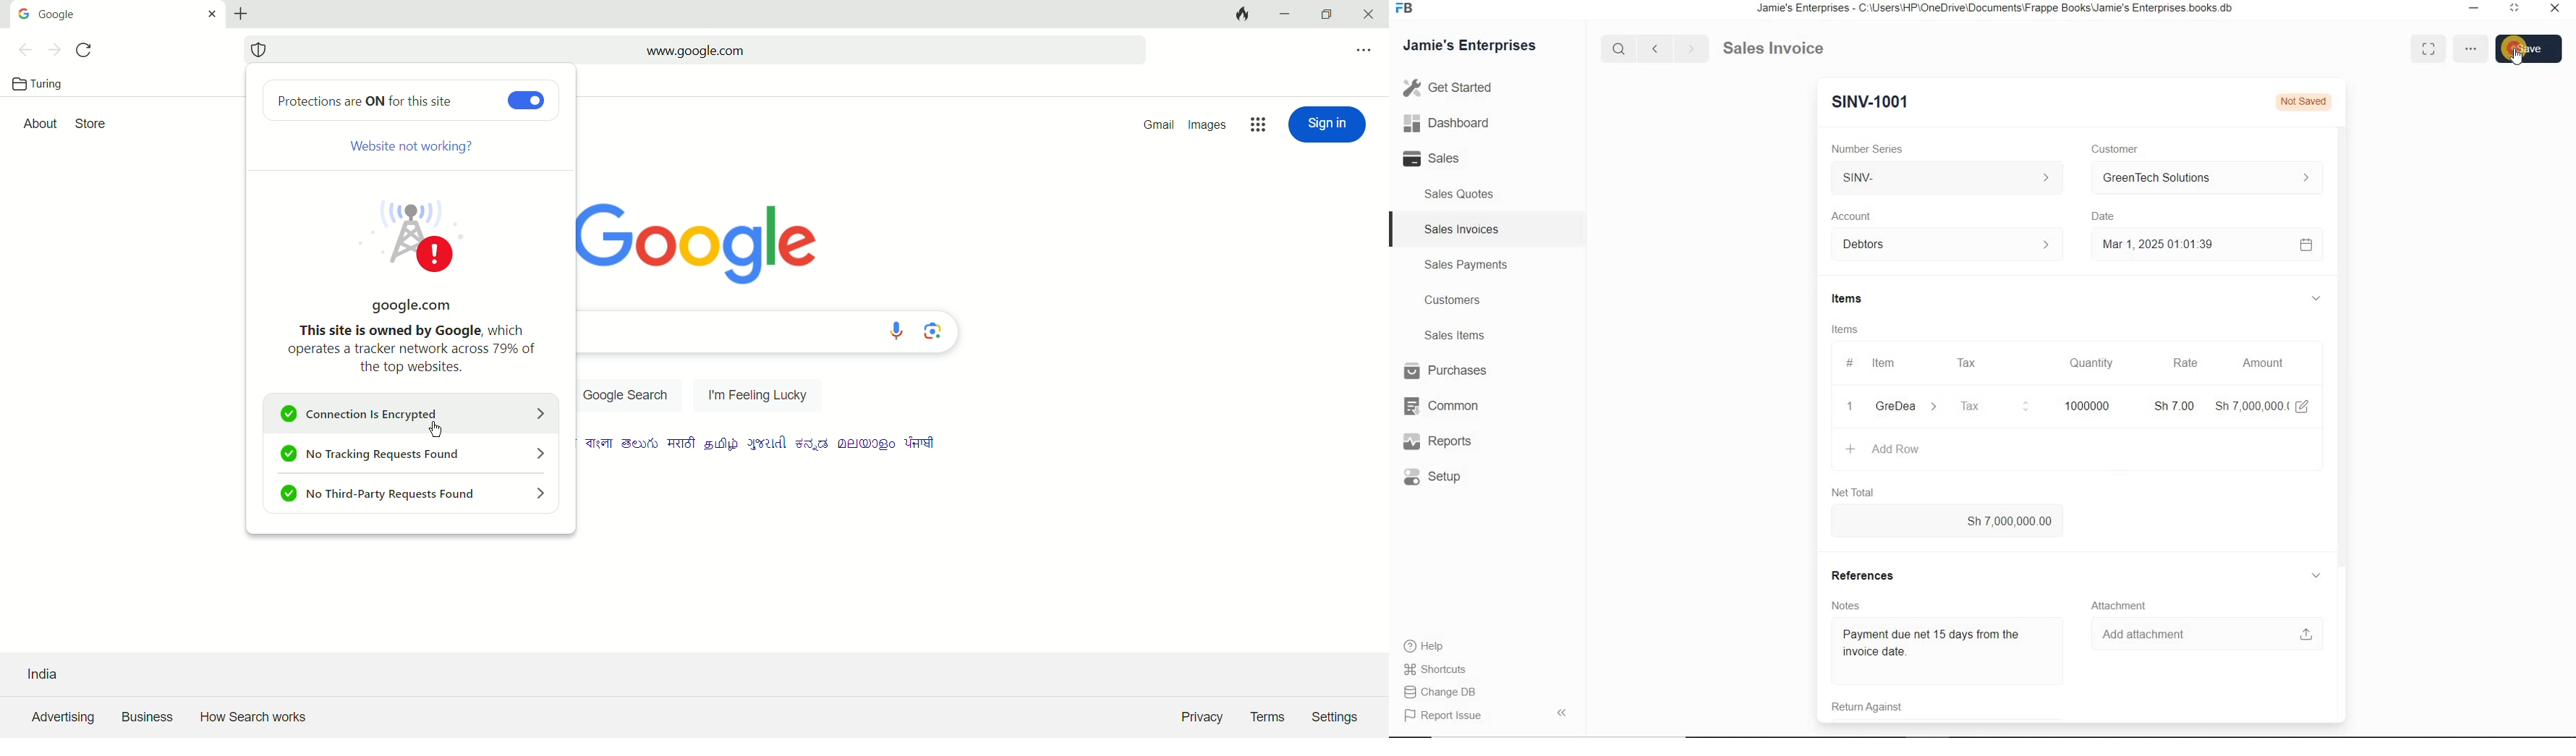 This screenshot has width=2576, height=756. I want to click on refersh, so click(88, 51).